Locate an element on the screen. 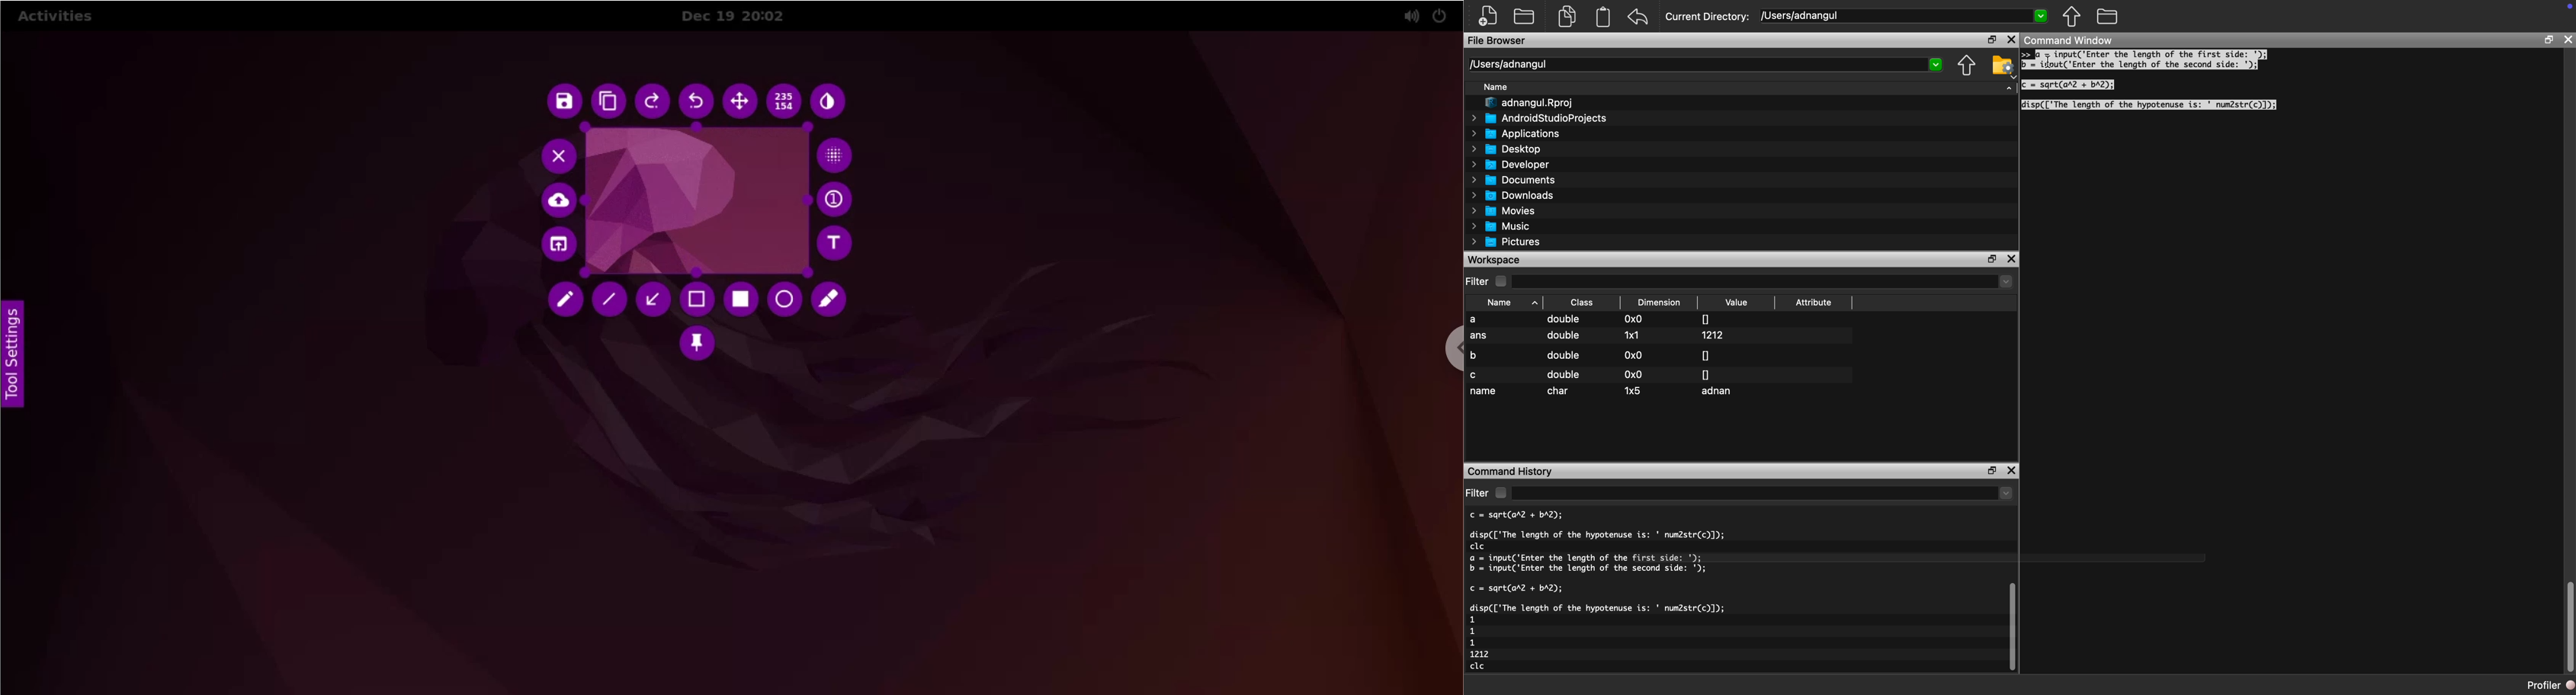  dropdown is located at coordinates (1764, 494).